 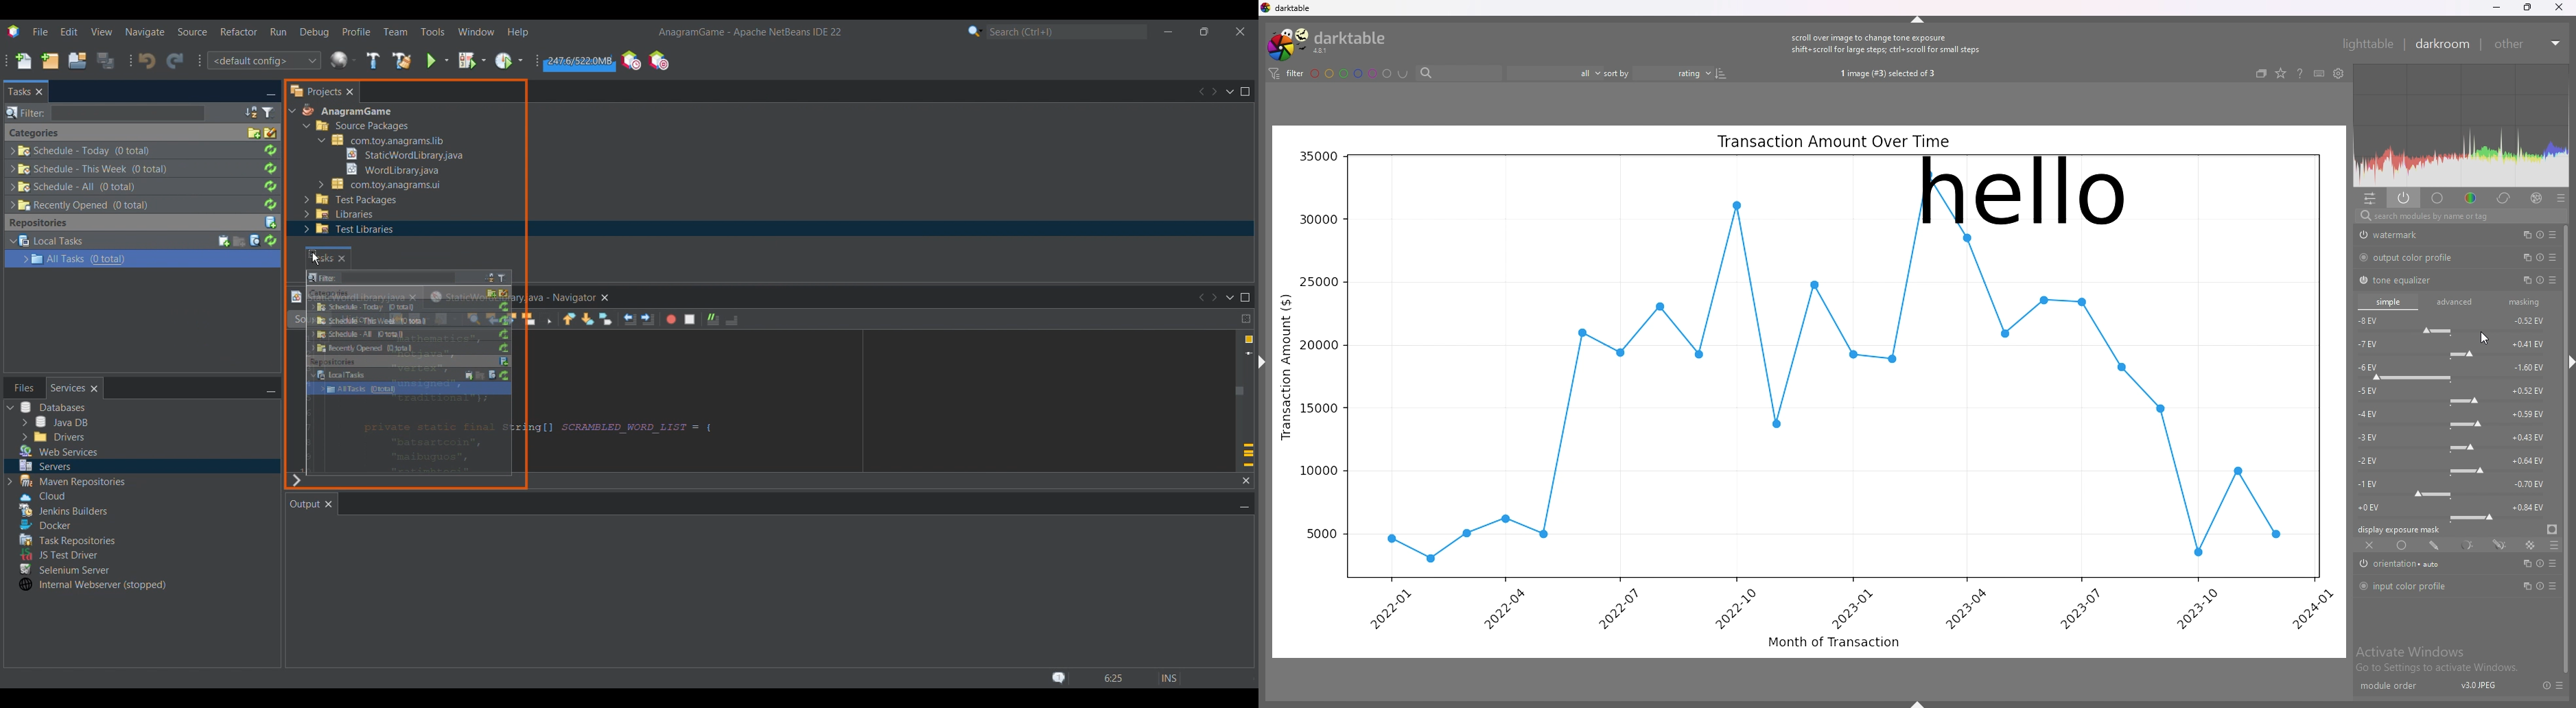 What do you see at coordinates (2505, 198) in the screenshot?
I see `correct` at bounding box center [2505, 198].